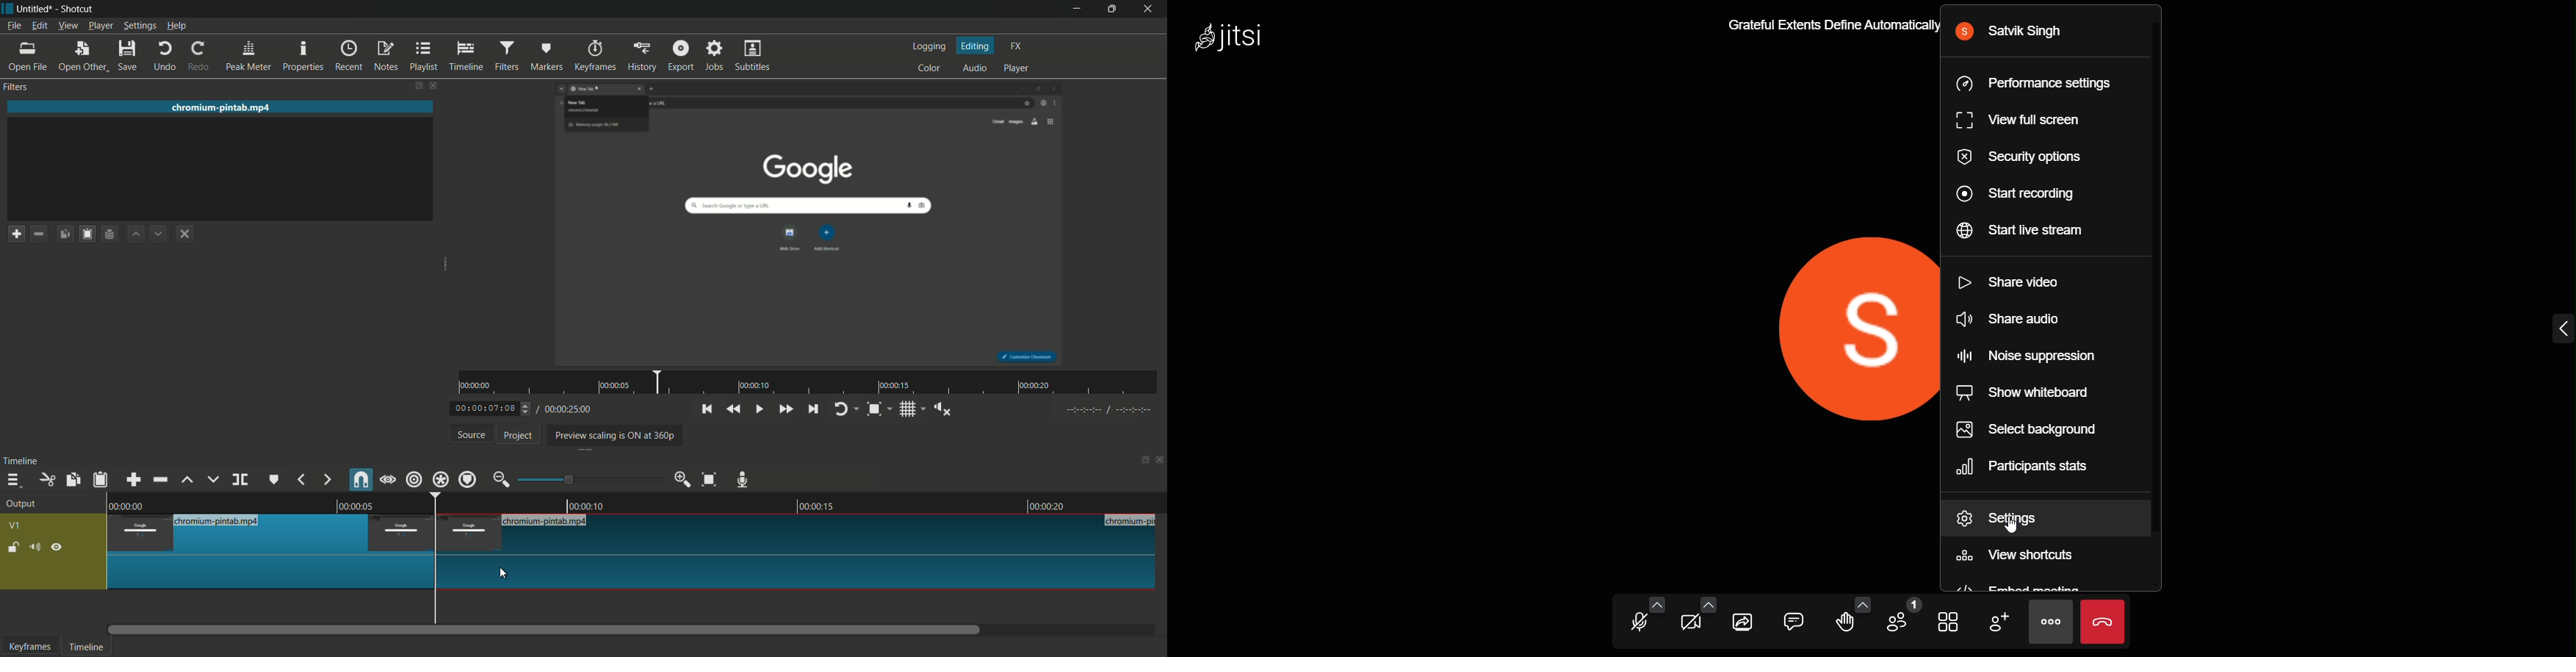 The width and height of the screenshot is (2576, 672). What do you see at coordinates (30, 646) in the screenshot?
I see `keyframes` at bounding box center [30, 646].